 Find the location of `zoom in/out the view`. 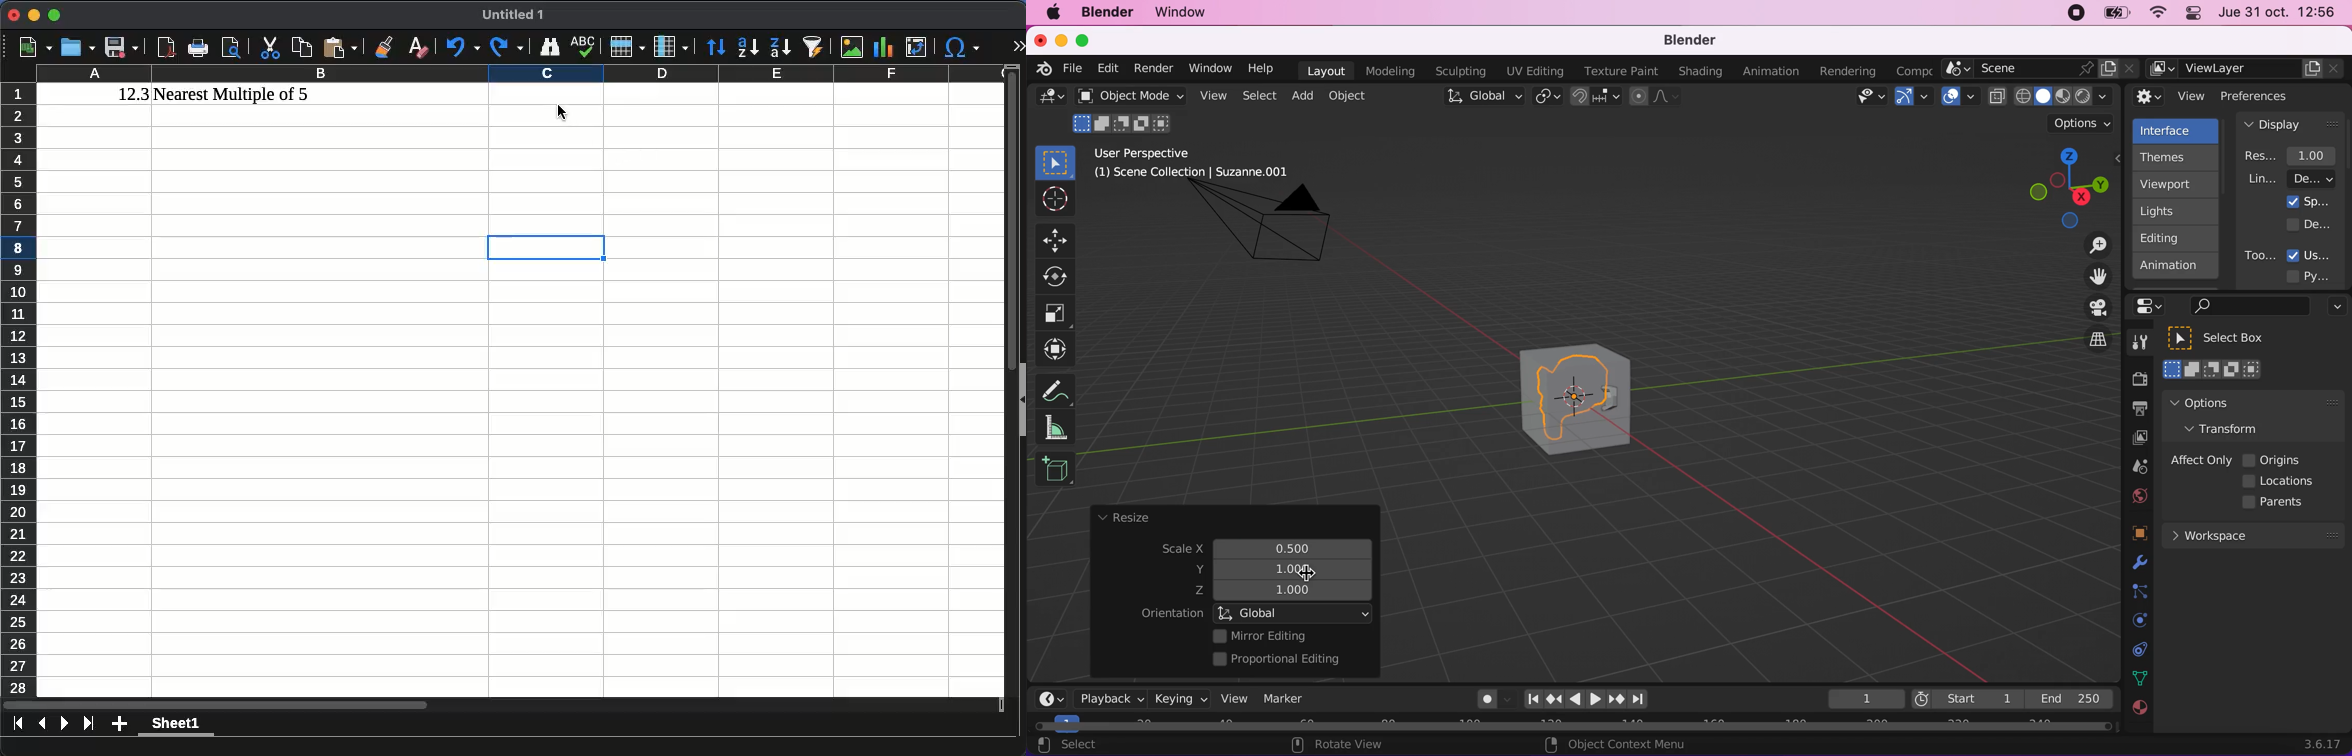

zoom in/out the view is located at coordinates (2093, 245).